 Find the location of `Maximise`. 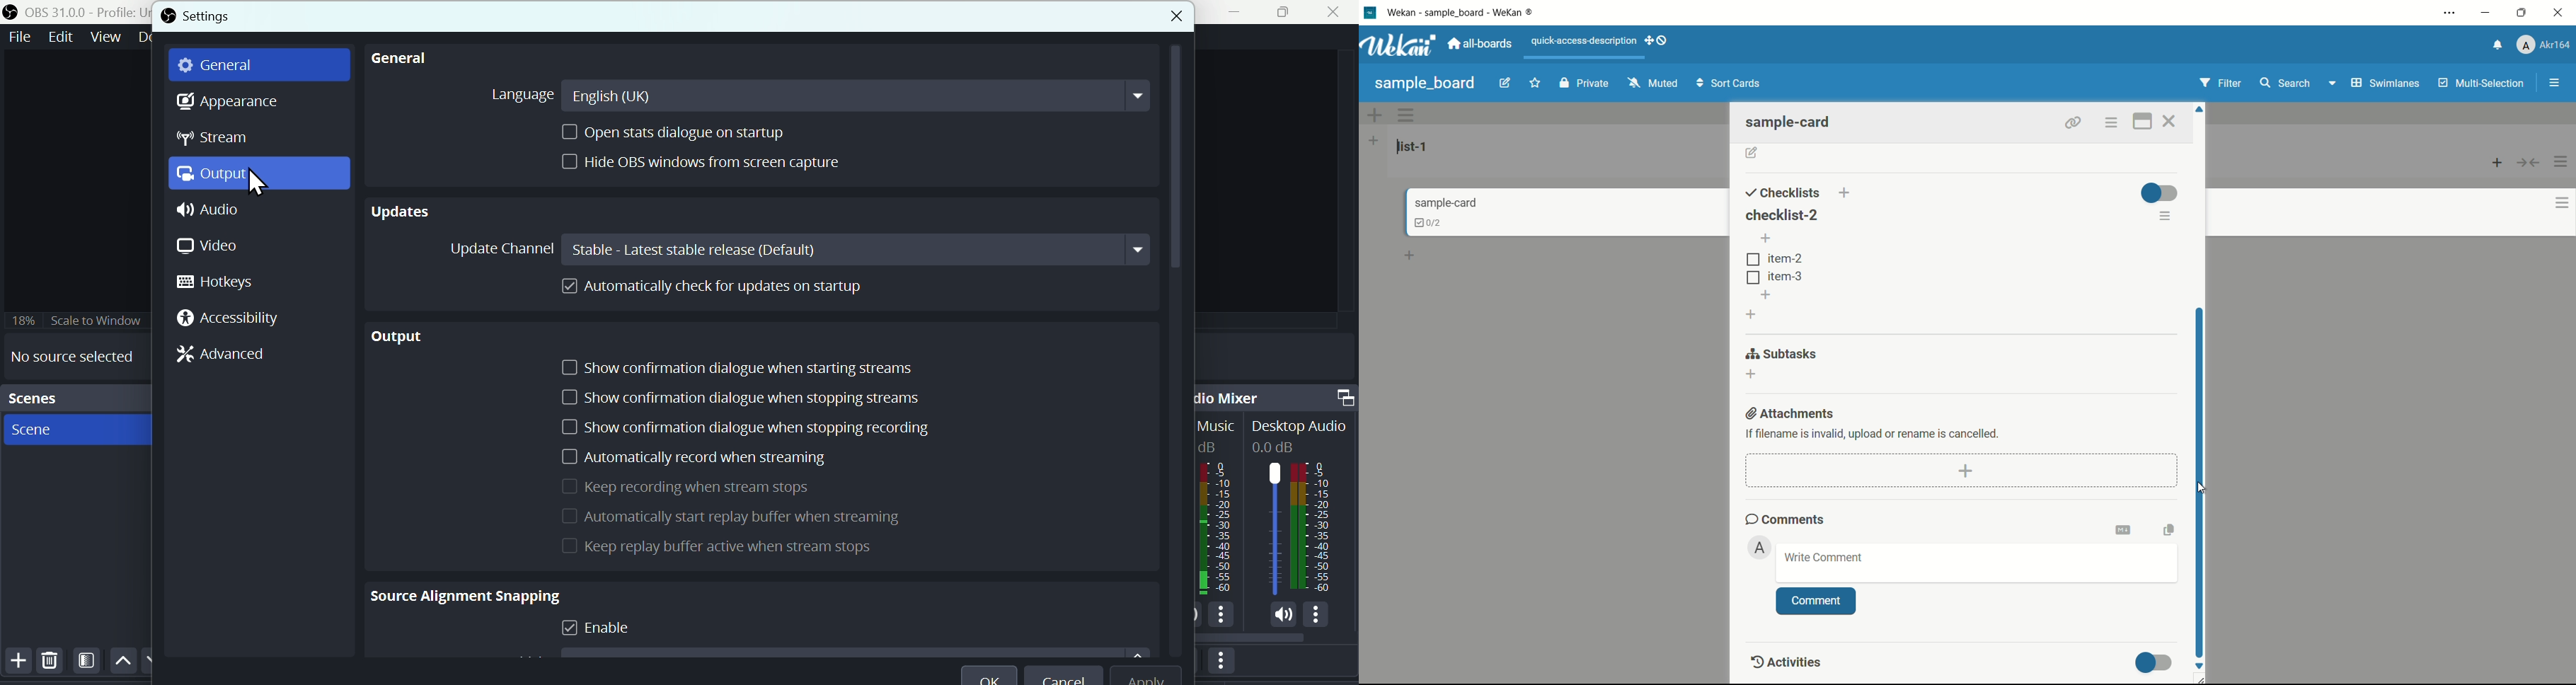

Maximise is located at coordinates (1287, 14).